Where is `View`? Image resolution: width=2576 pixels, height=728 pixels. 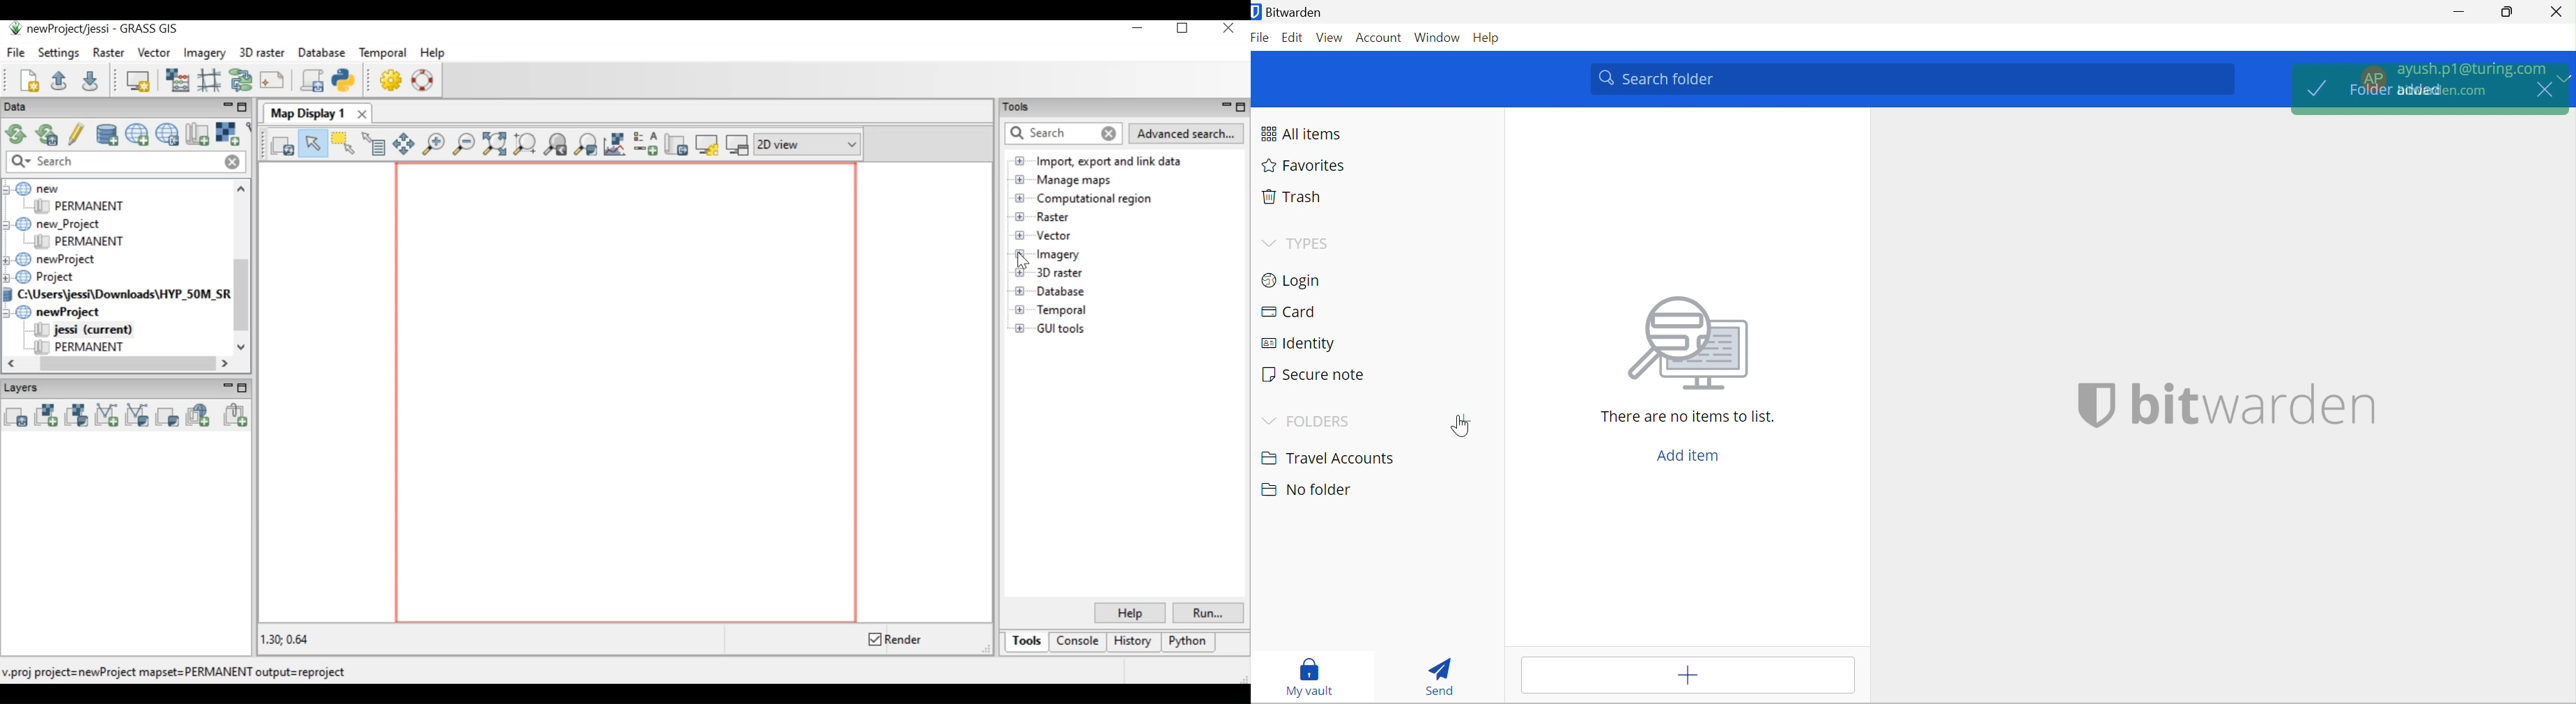
View is located at coordinates (1331, 36).